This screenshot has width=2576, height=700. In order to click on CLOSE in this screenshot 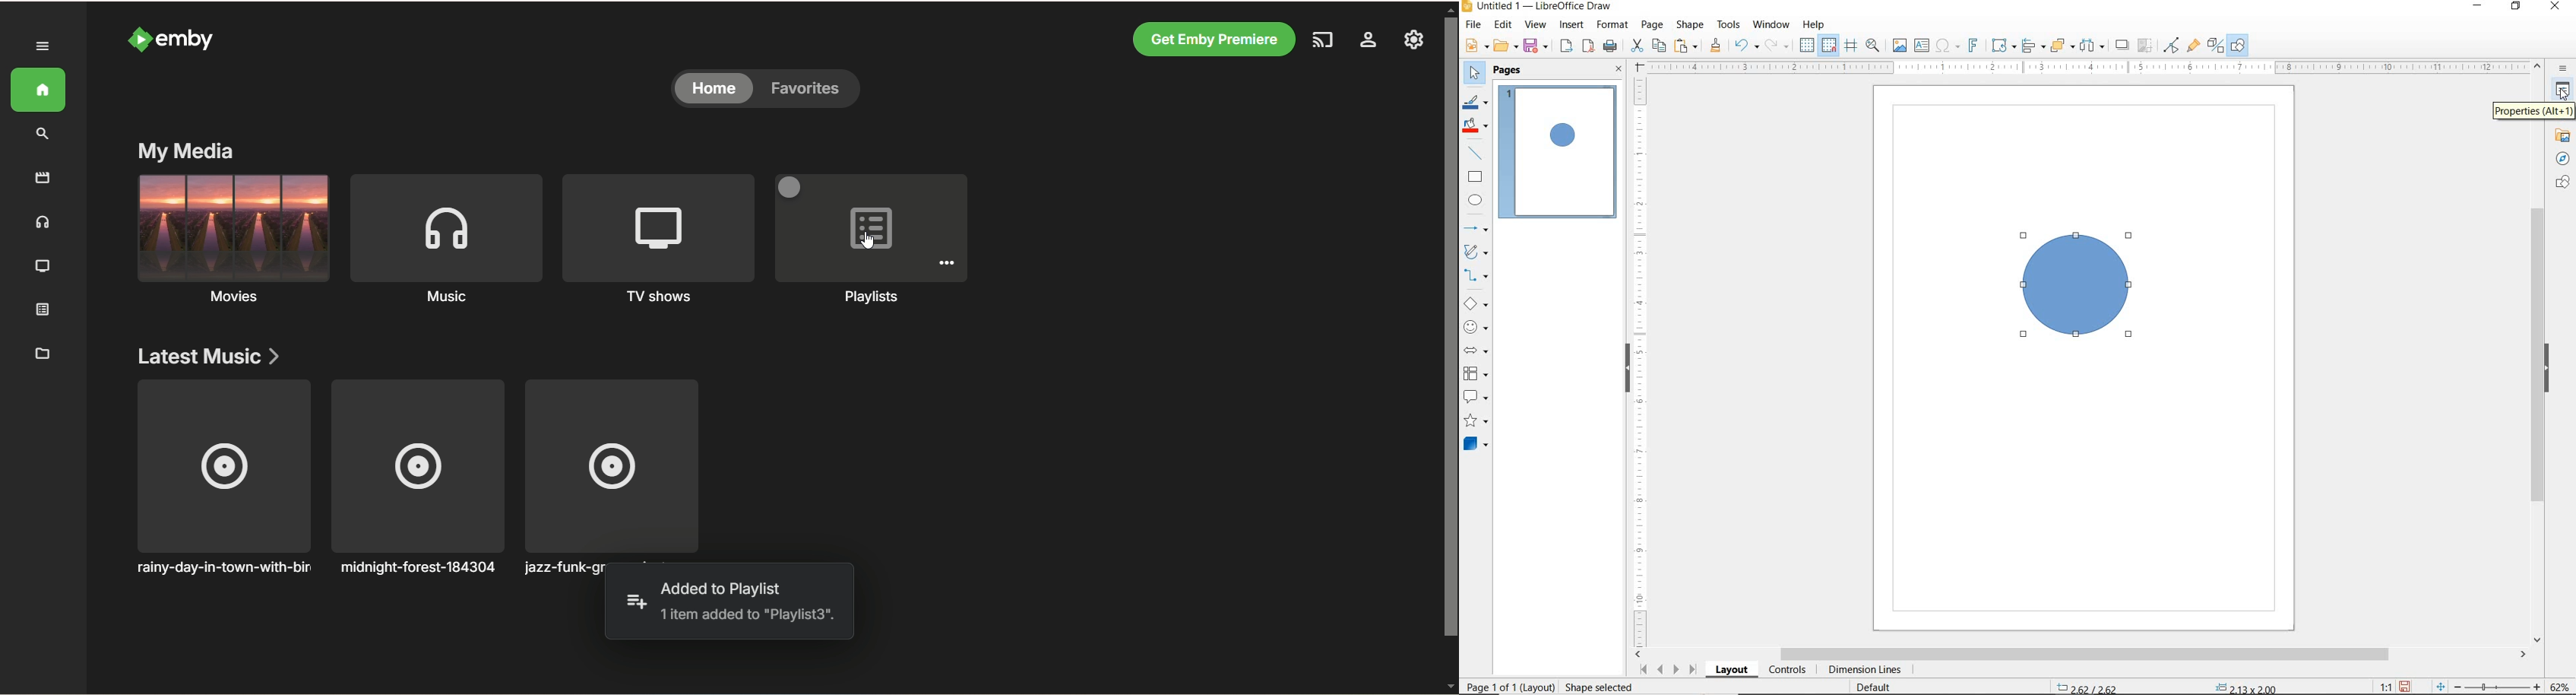, I will do `click(1618, 69)`.